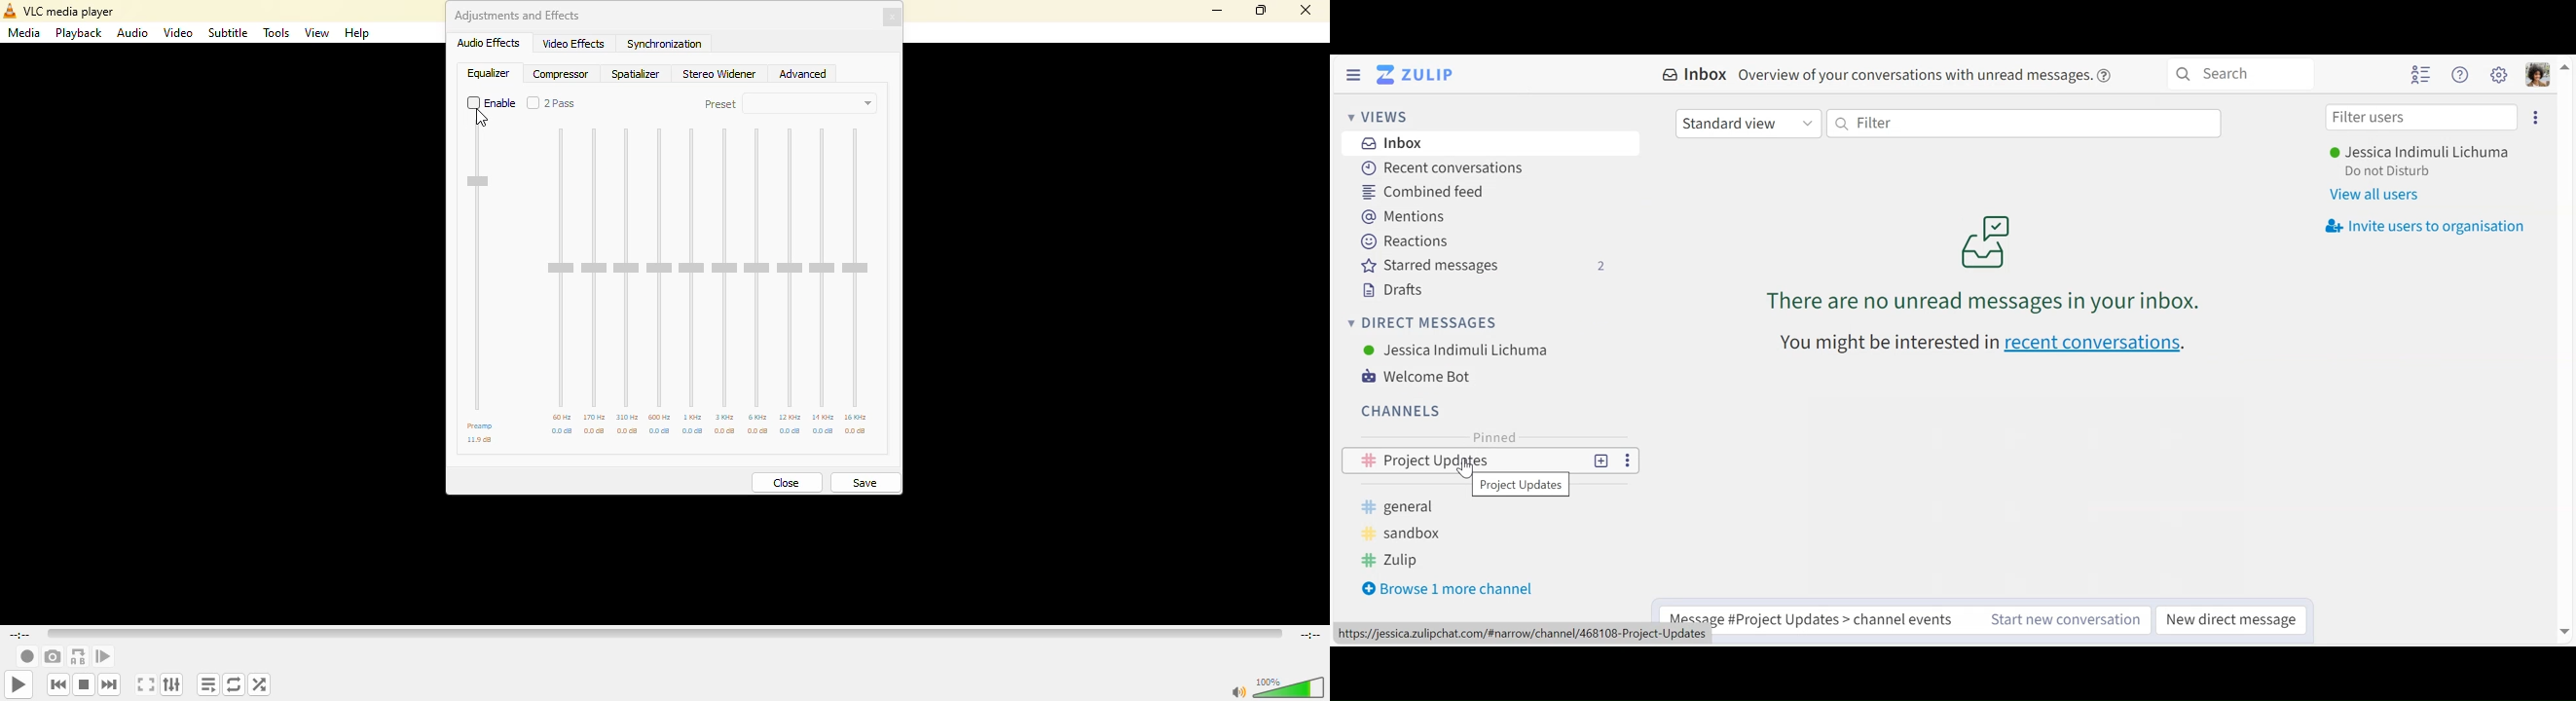 Image resolution: width=2576 pixels, height=728 pixels. What do you see at coordinates (357, 35) in the screenshot?
I see `help` at bounding box center [357, 35].